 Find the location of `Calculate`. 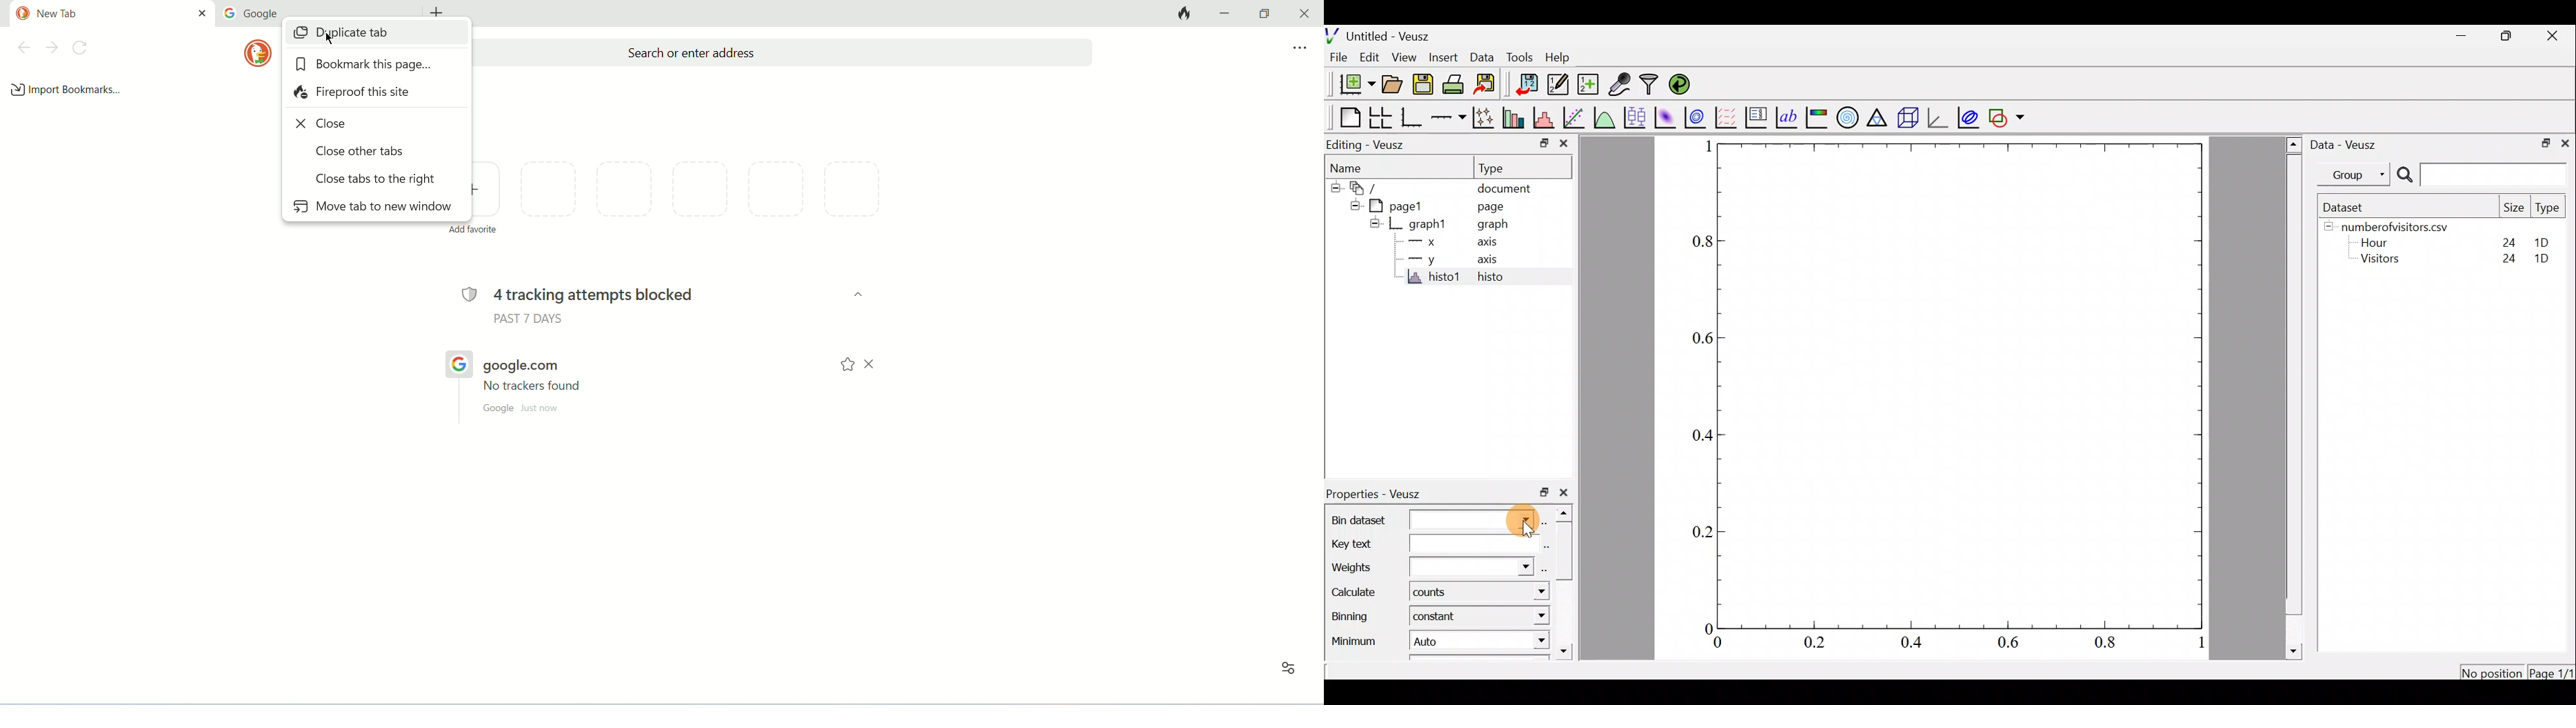

Calculate is located at coordinates (1355, 593).